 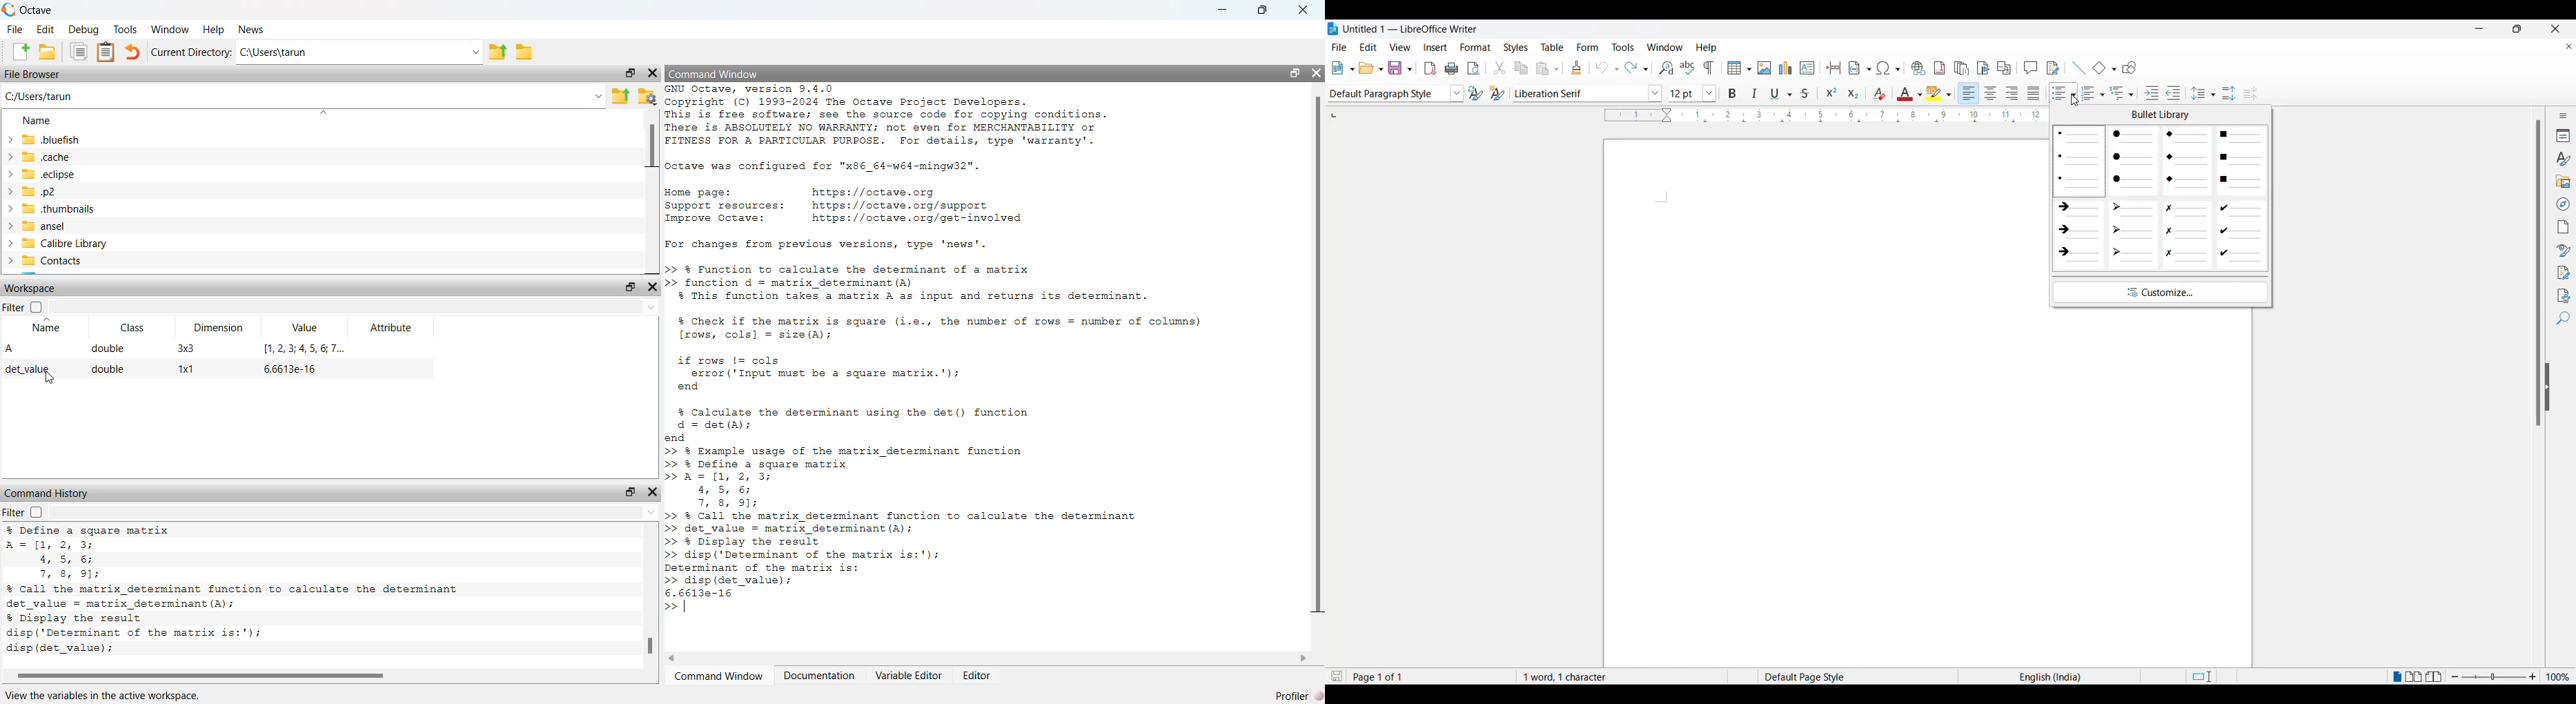 What do you see at coordinates (53, 208) in the screenshot?
I see `thumbnails` at bounding box center [53, 208].